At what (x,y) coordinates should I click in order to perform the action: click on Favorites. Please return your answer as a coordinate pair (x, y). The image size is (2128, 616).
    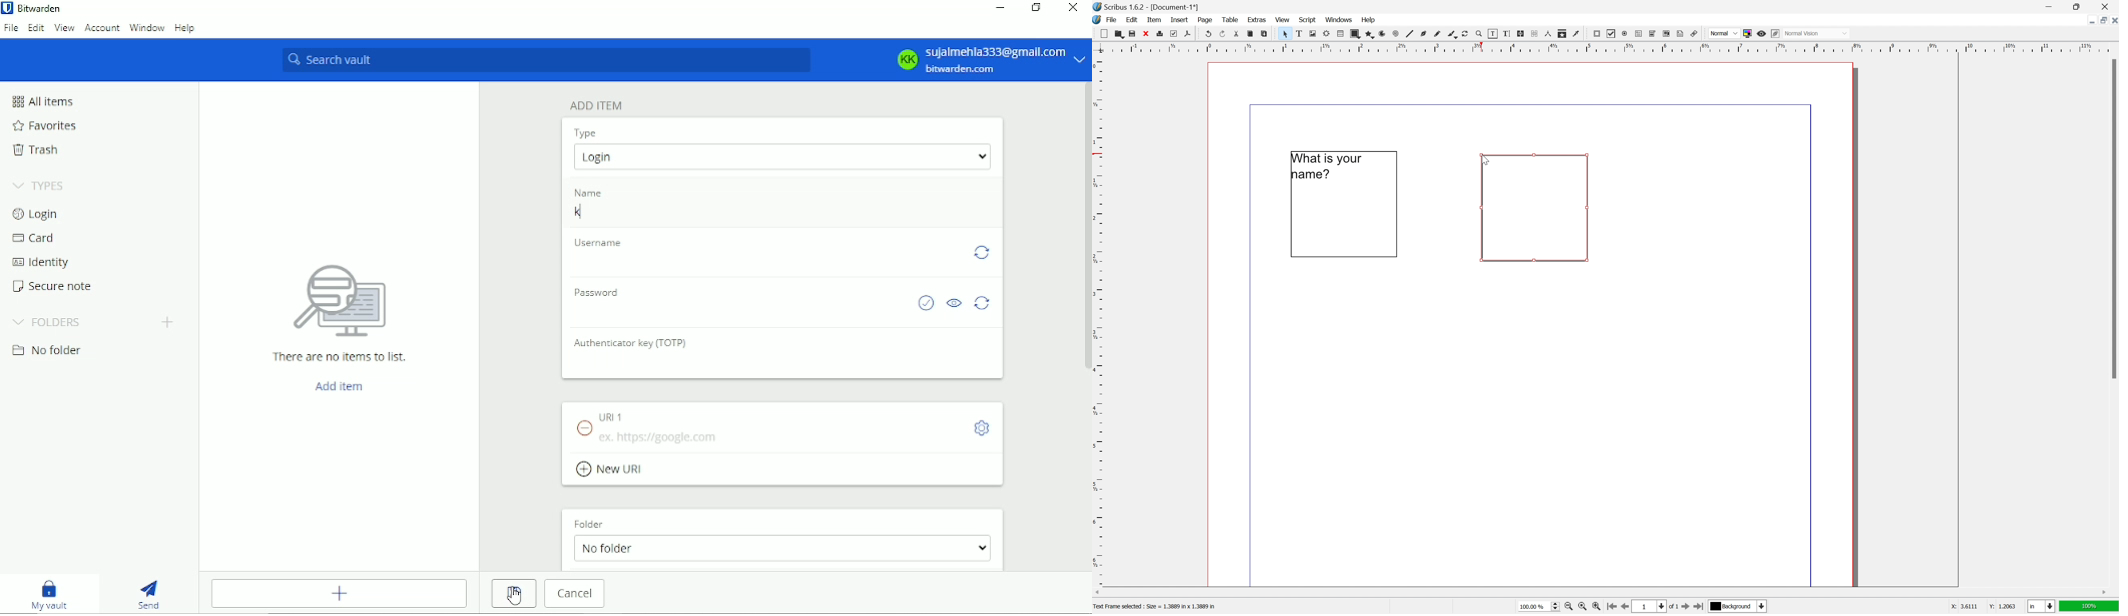
    Looking at the image, I should click on (44, 125).